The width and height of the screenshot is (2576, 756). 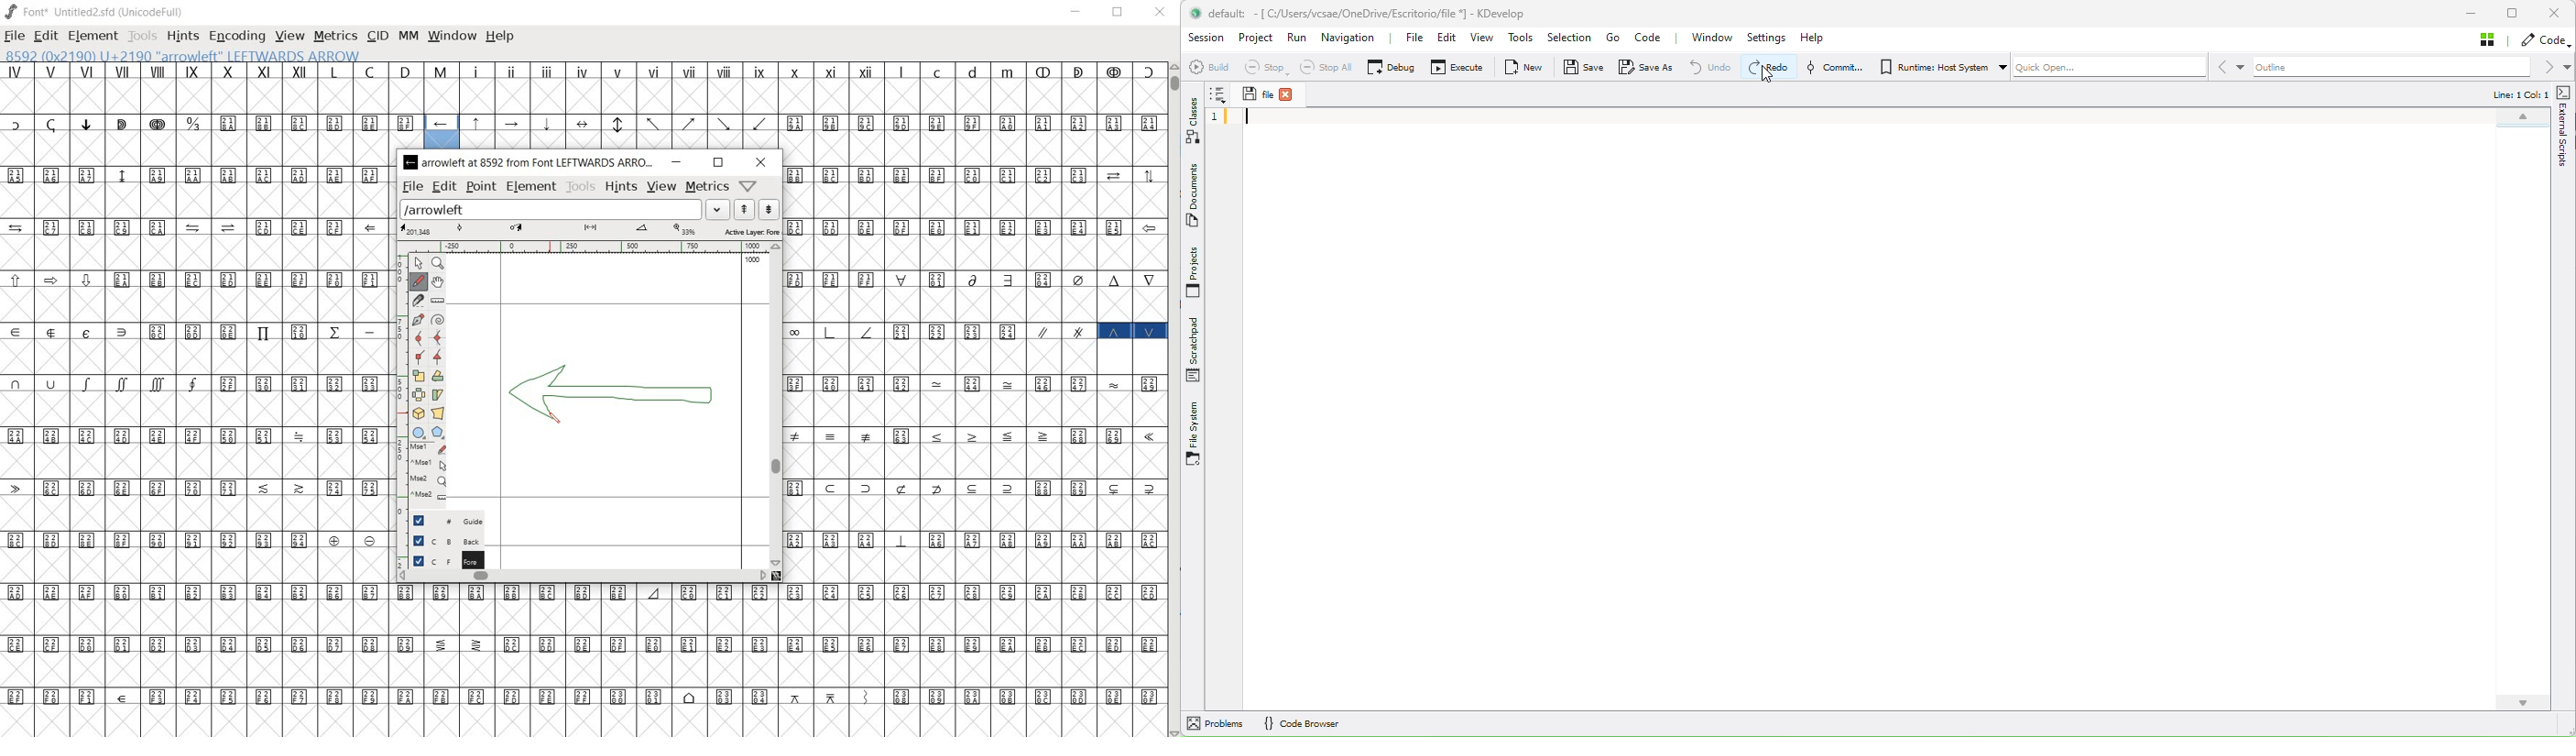 I want to click on scroll by hand, so click(x=438, y=283).